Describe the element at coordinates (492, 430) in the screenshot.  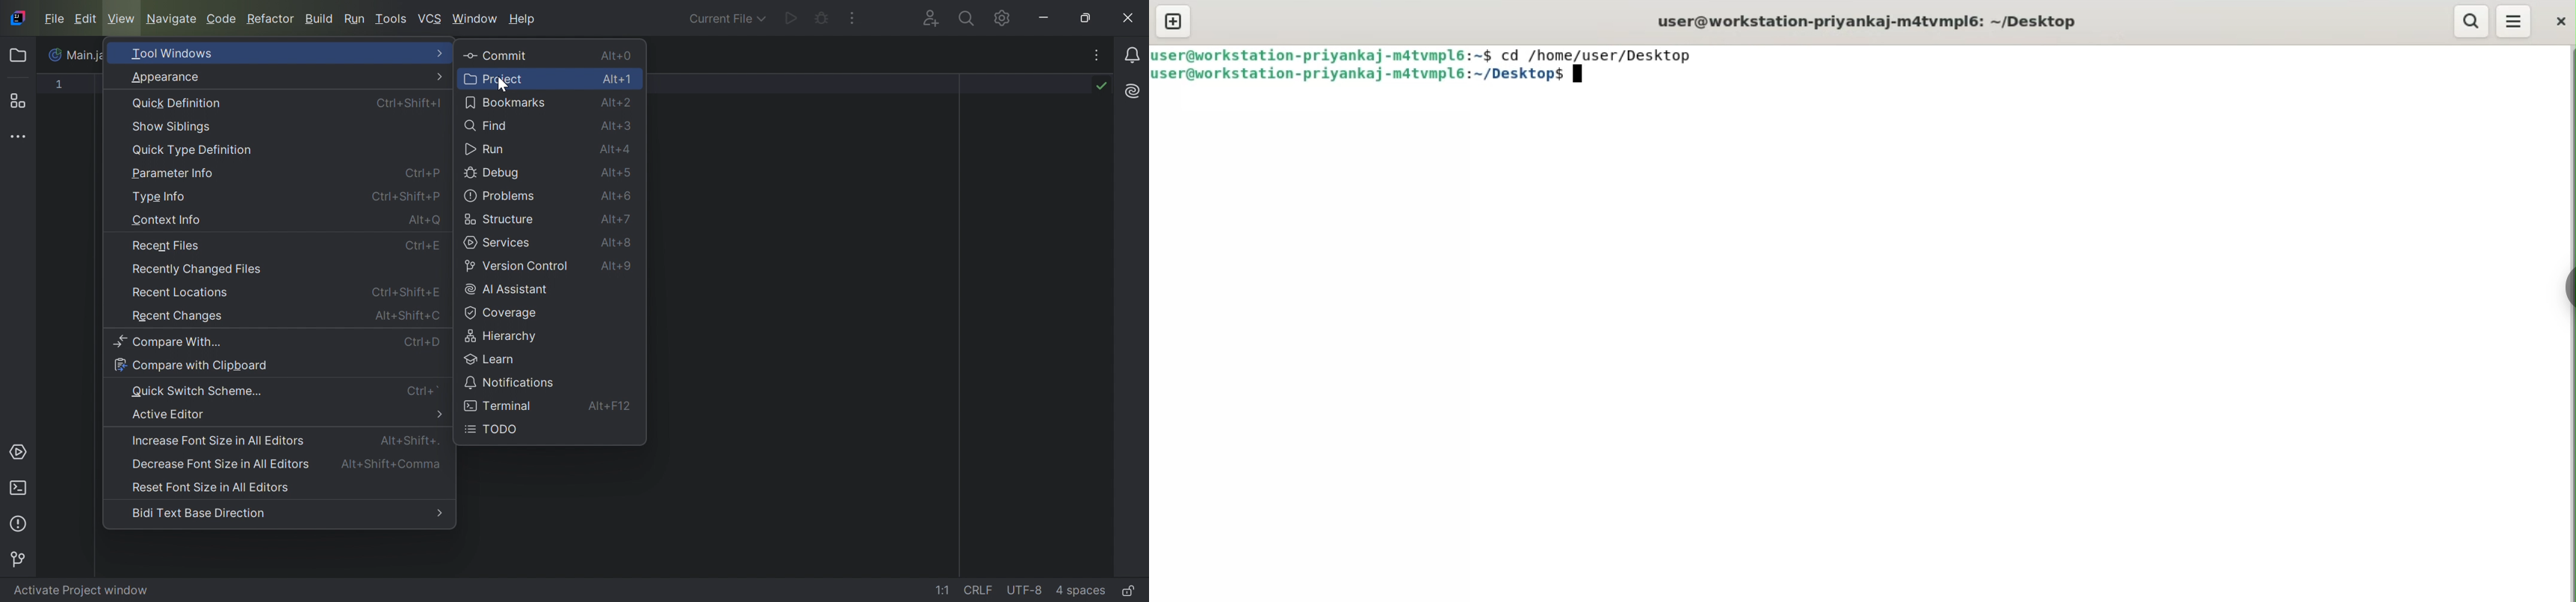
I see `TODO` at that location.